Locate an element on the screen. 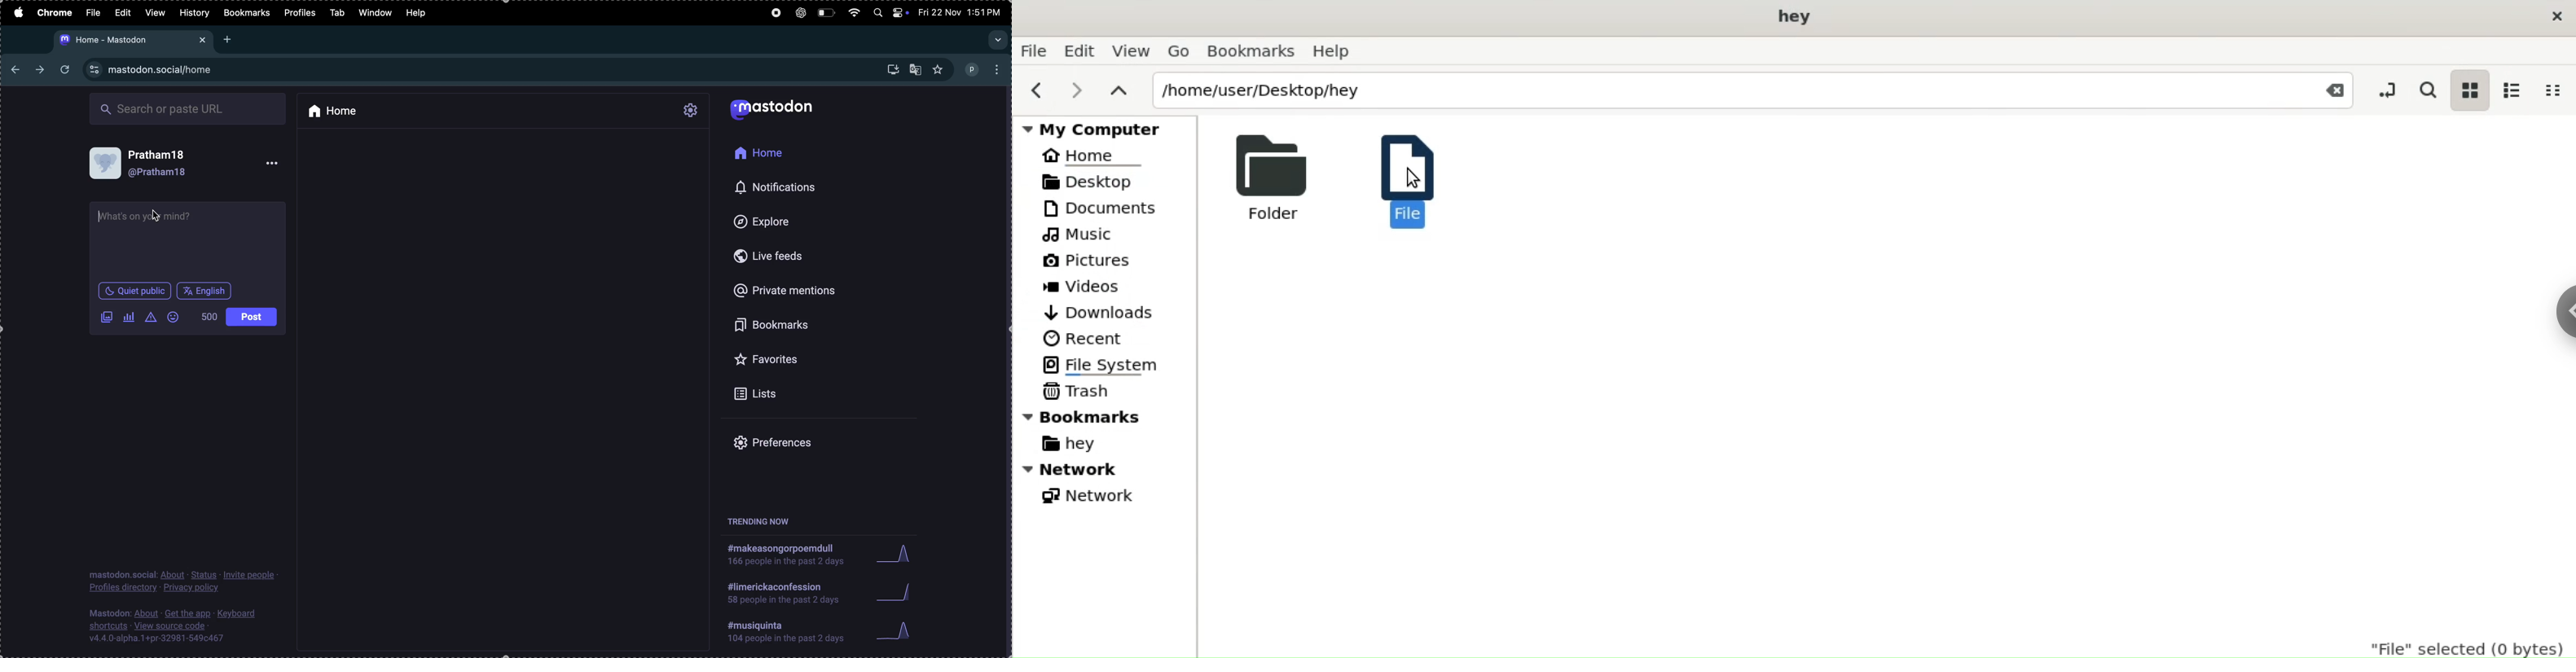 The image size is (2576, 672). View is located at coordinates (1132, 52).